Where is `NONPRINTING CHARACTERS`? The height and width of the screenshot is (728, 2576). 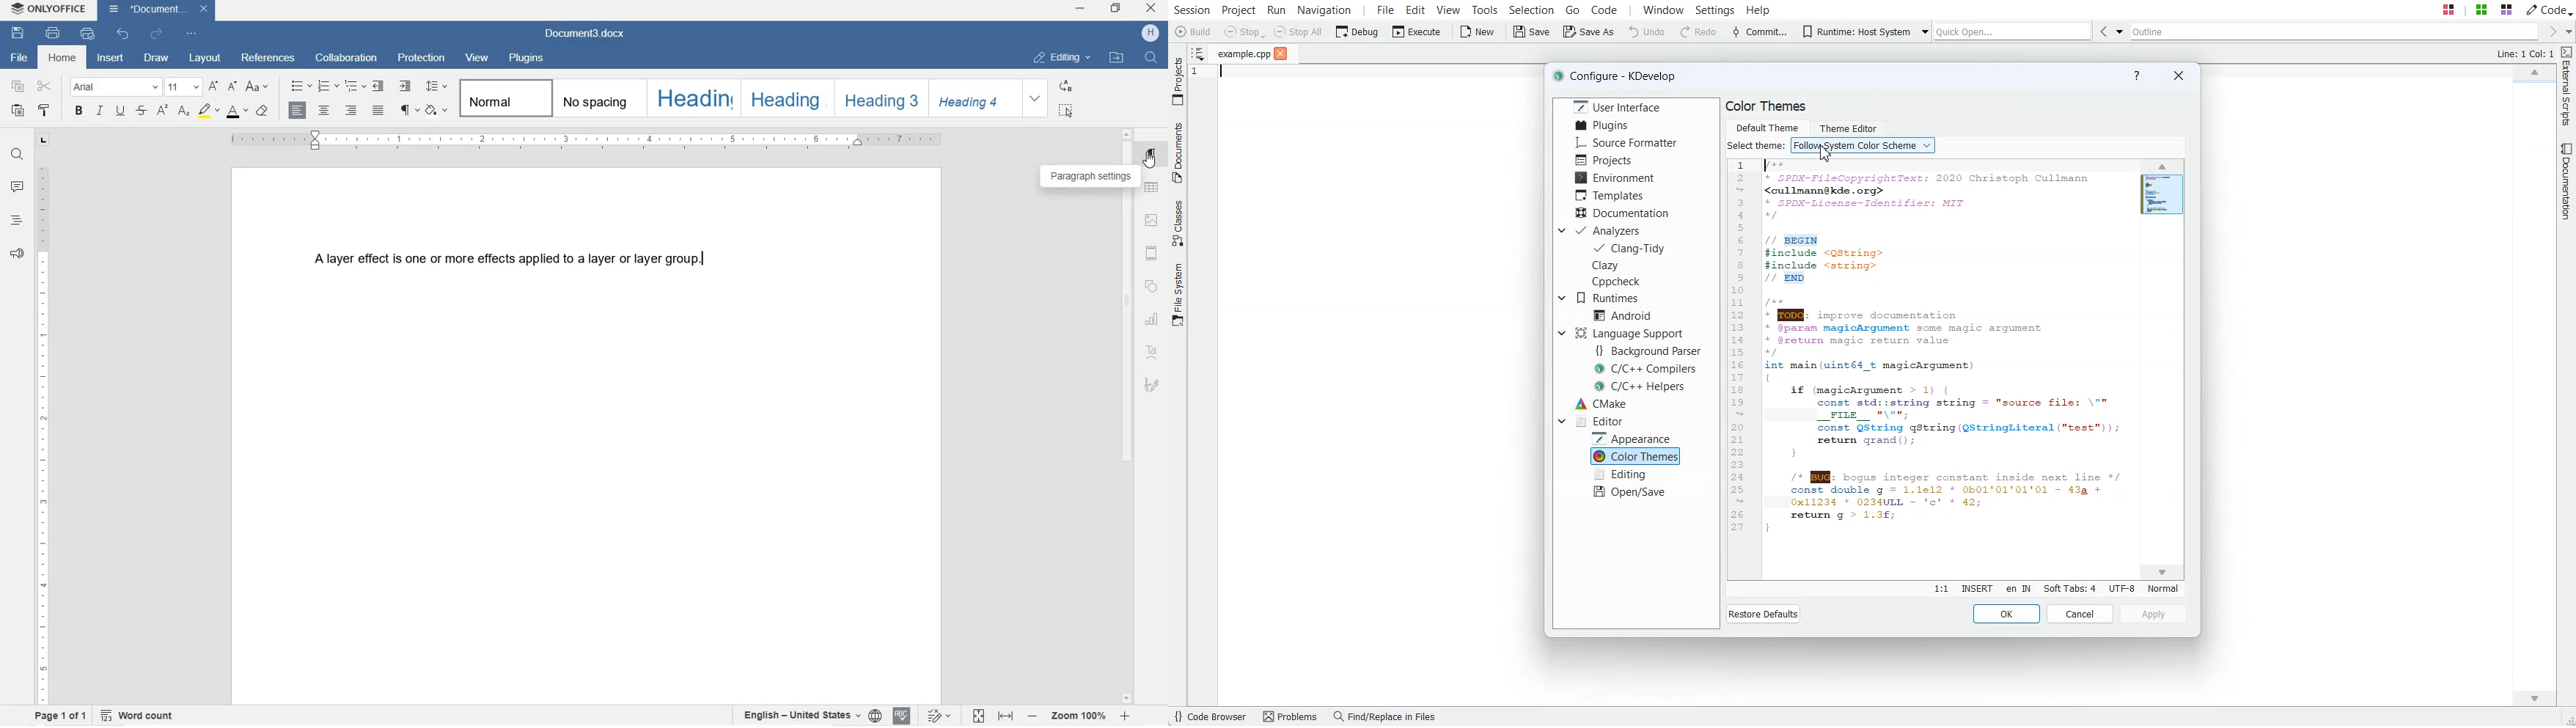
NONPRINTING CHARACTERS is located at coordinates (410, 111).